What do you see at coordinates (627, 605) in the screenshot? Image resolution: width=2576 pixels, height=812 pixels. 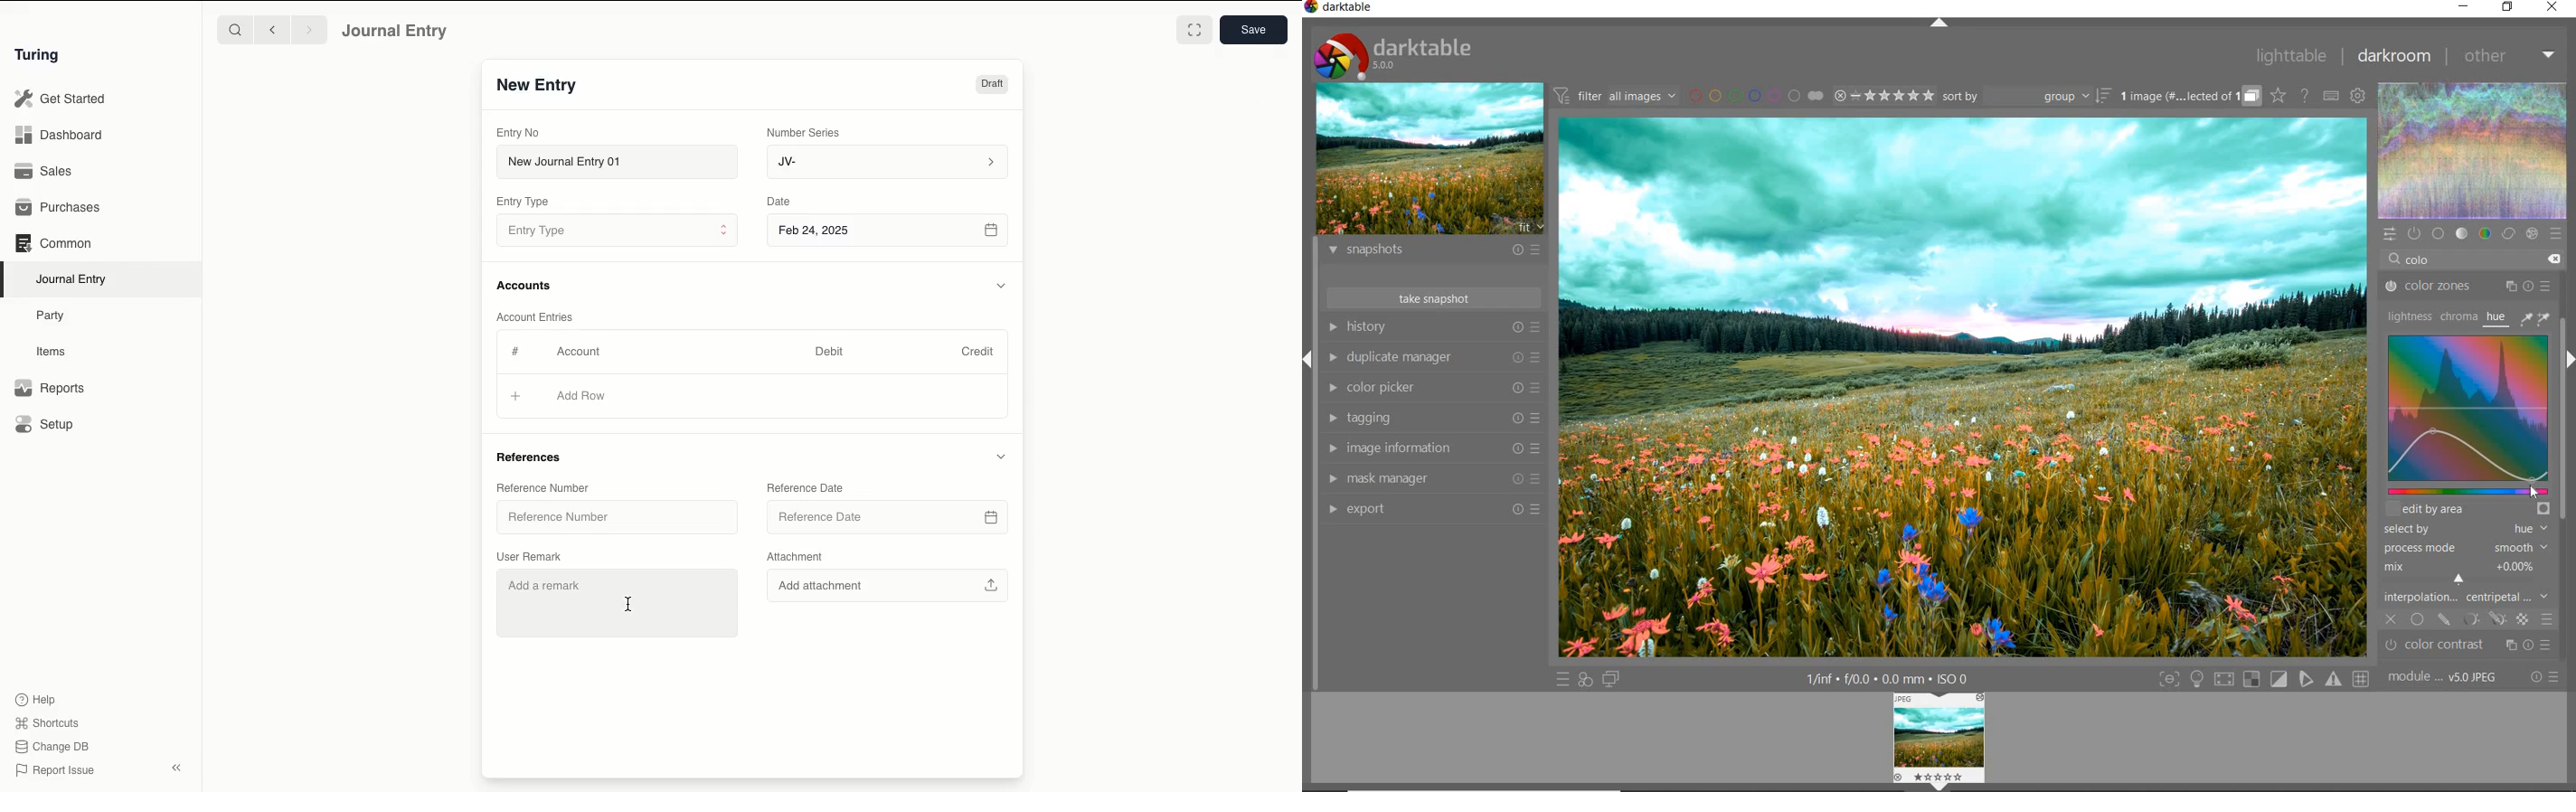 I see `cursor` at bounding box center [627, 605].